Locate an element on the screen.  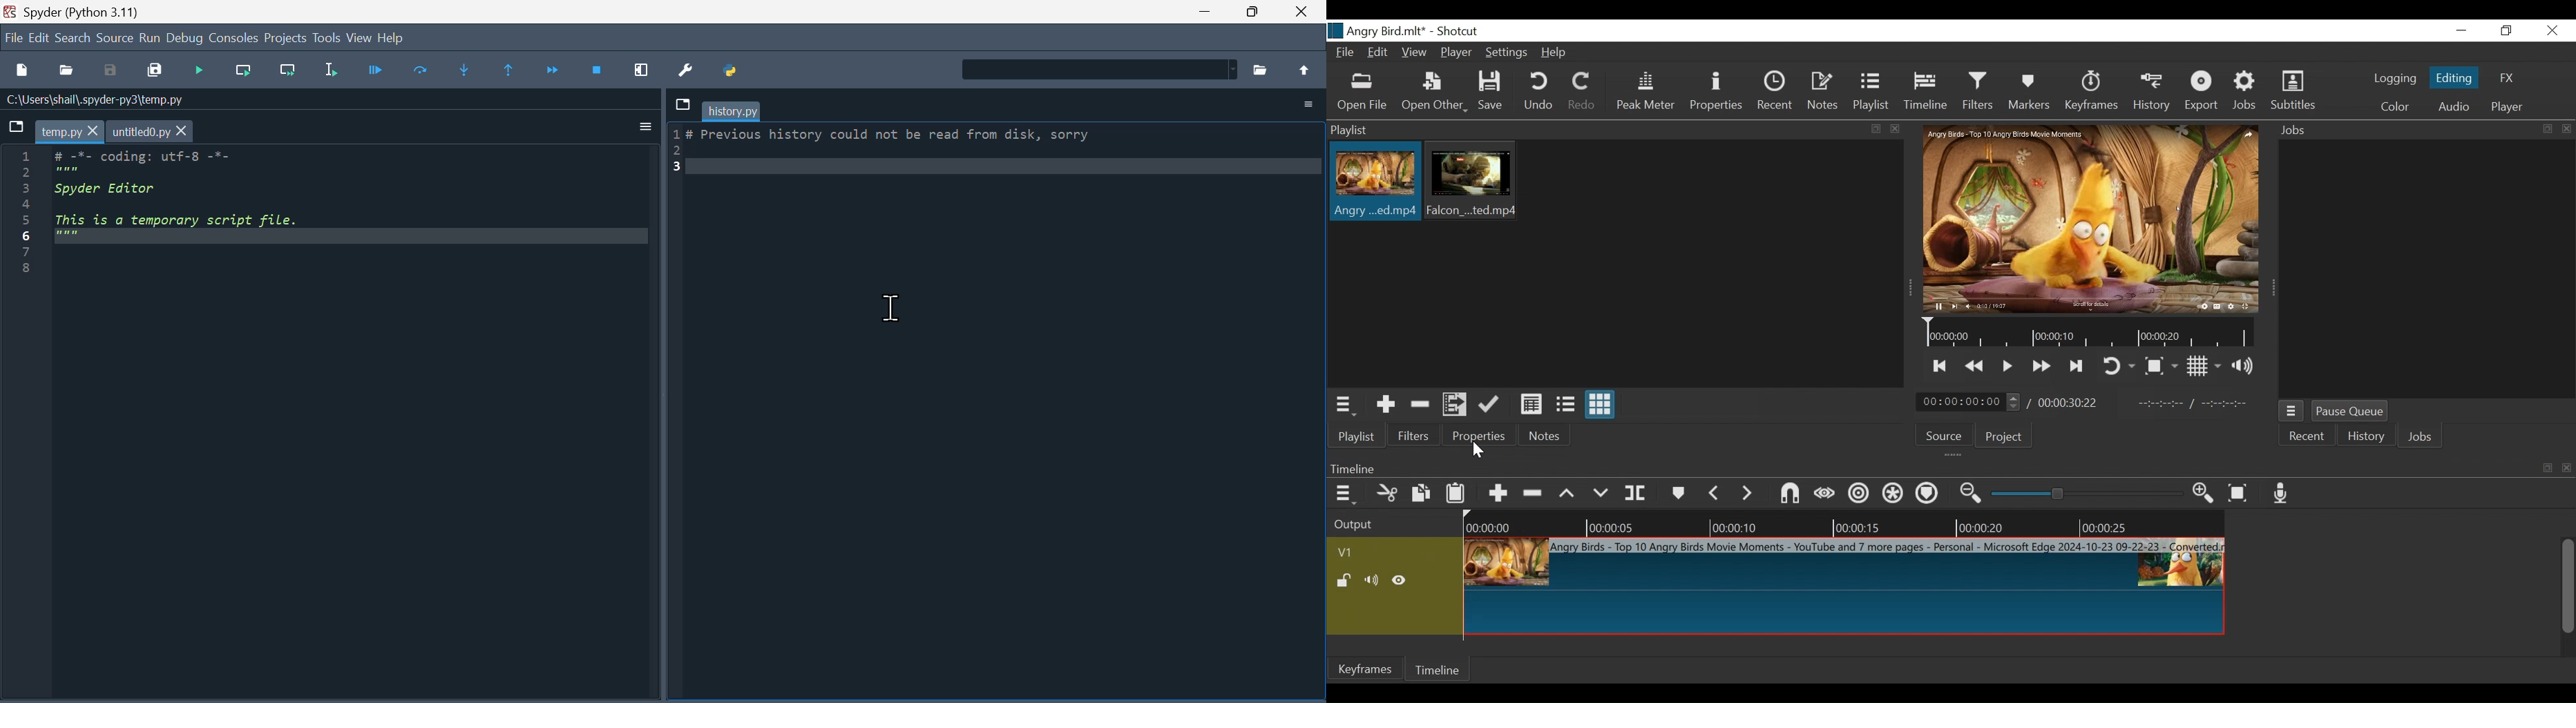
Subtitles is located at coordinates (2296, 92).